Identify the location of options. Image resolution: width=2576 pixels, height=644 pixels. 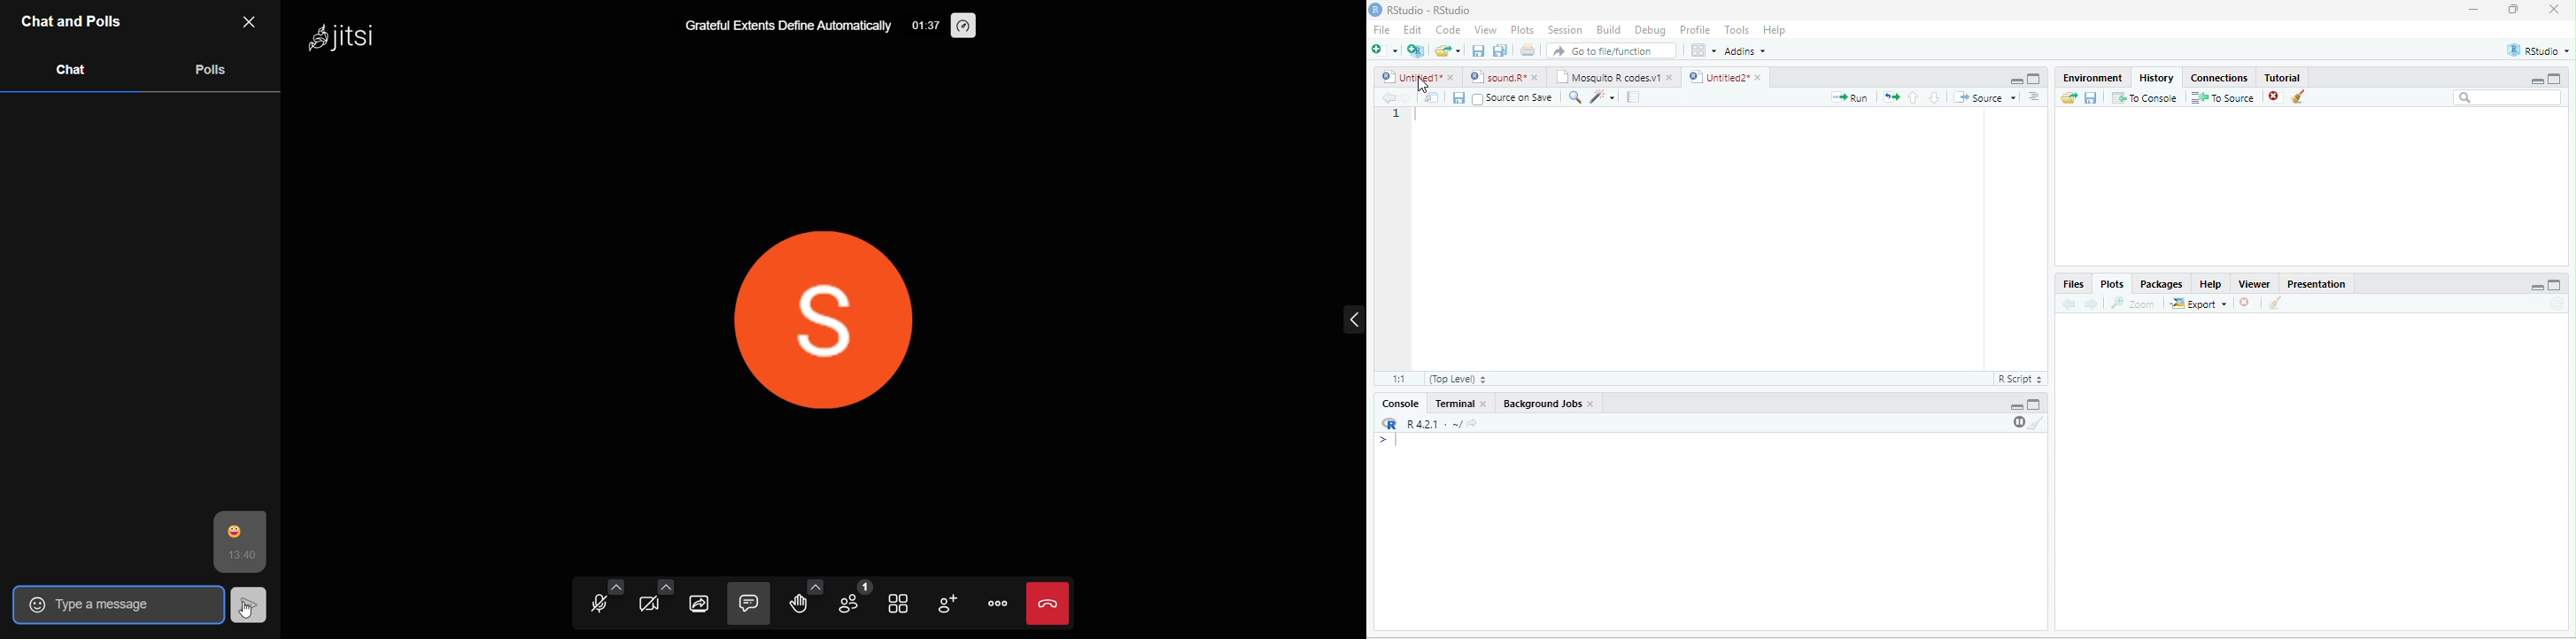
(1704, 50).